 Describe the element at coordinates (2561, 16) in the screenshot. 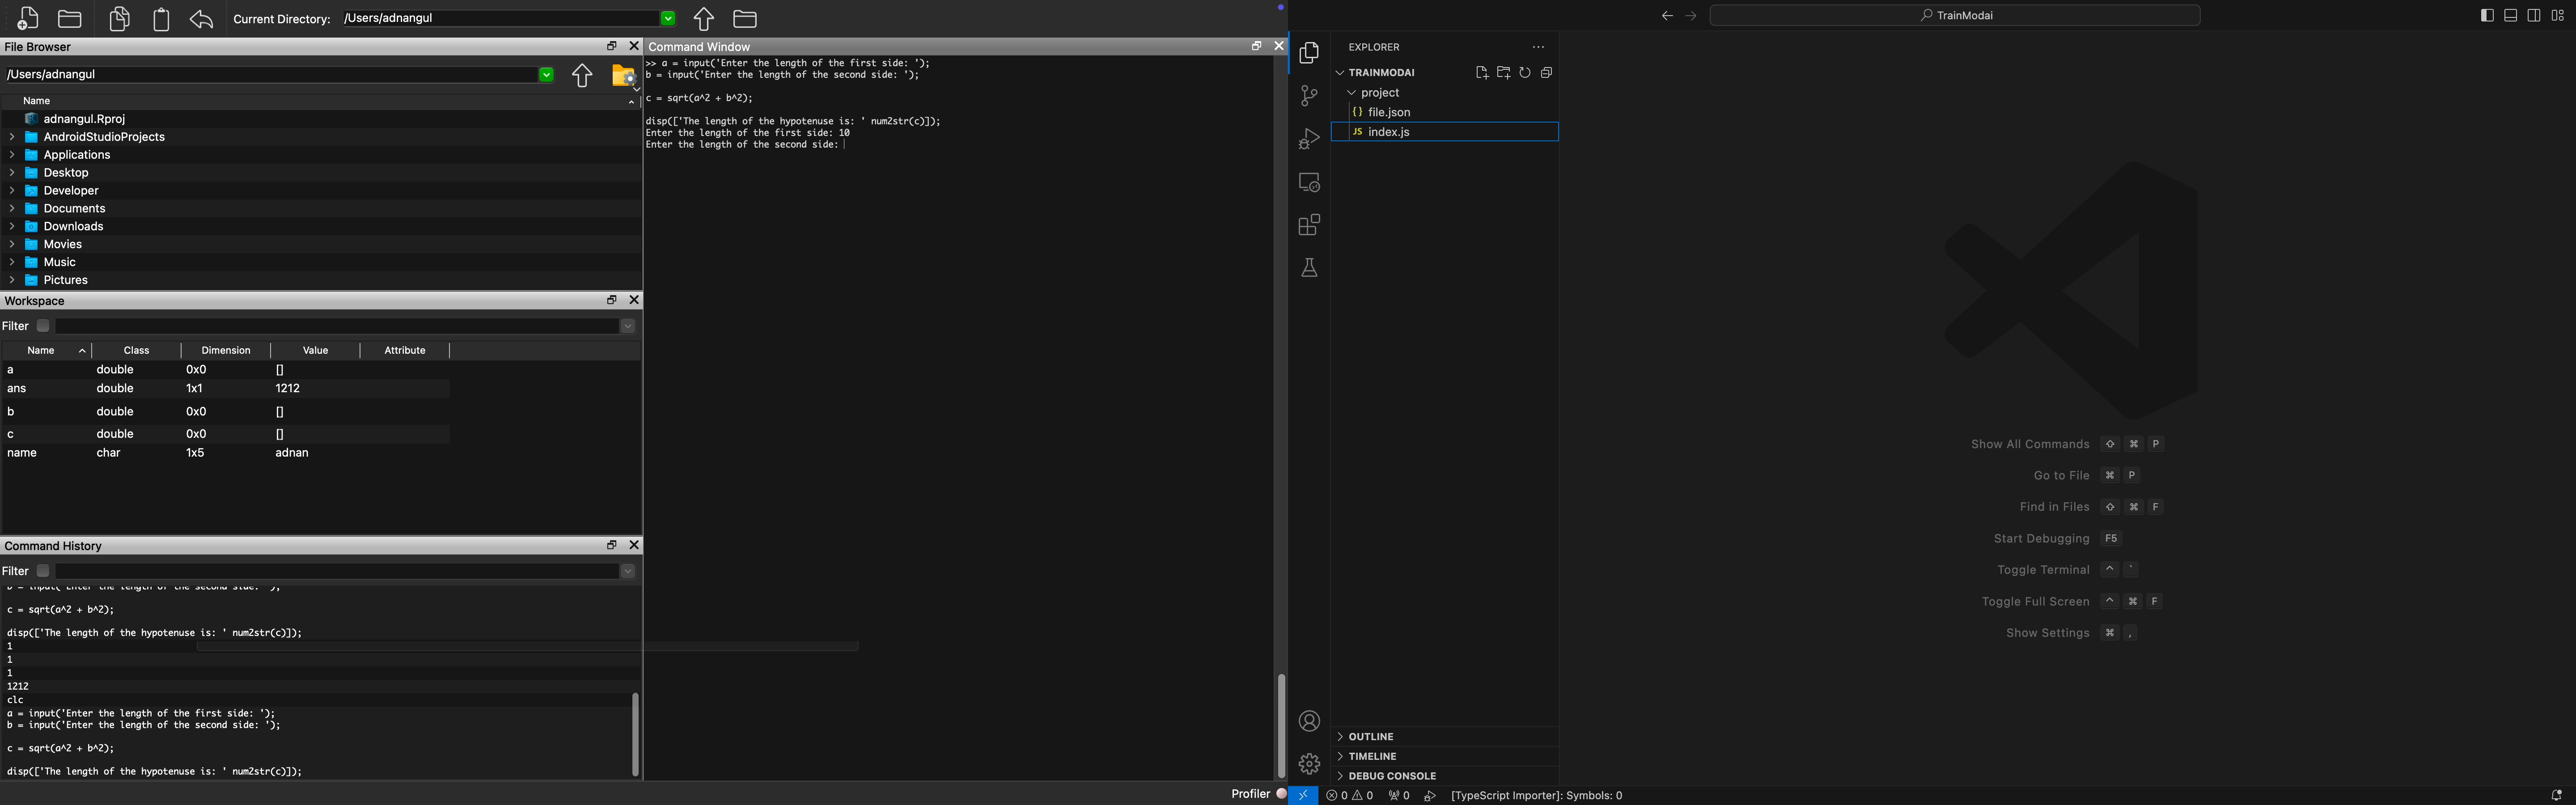

I see `layout` at that location.